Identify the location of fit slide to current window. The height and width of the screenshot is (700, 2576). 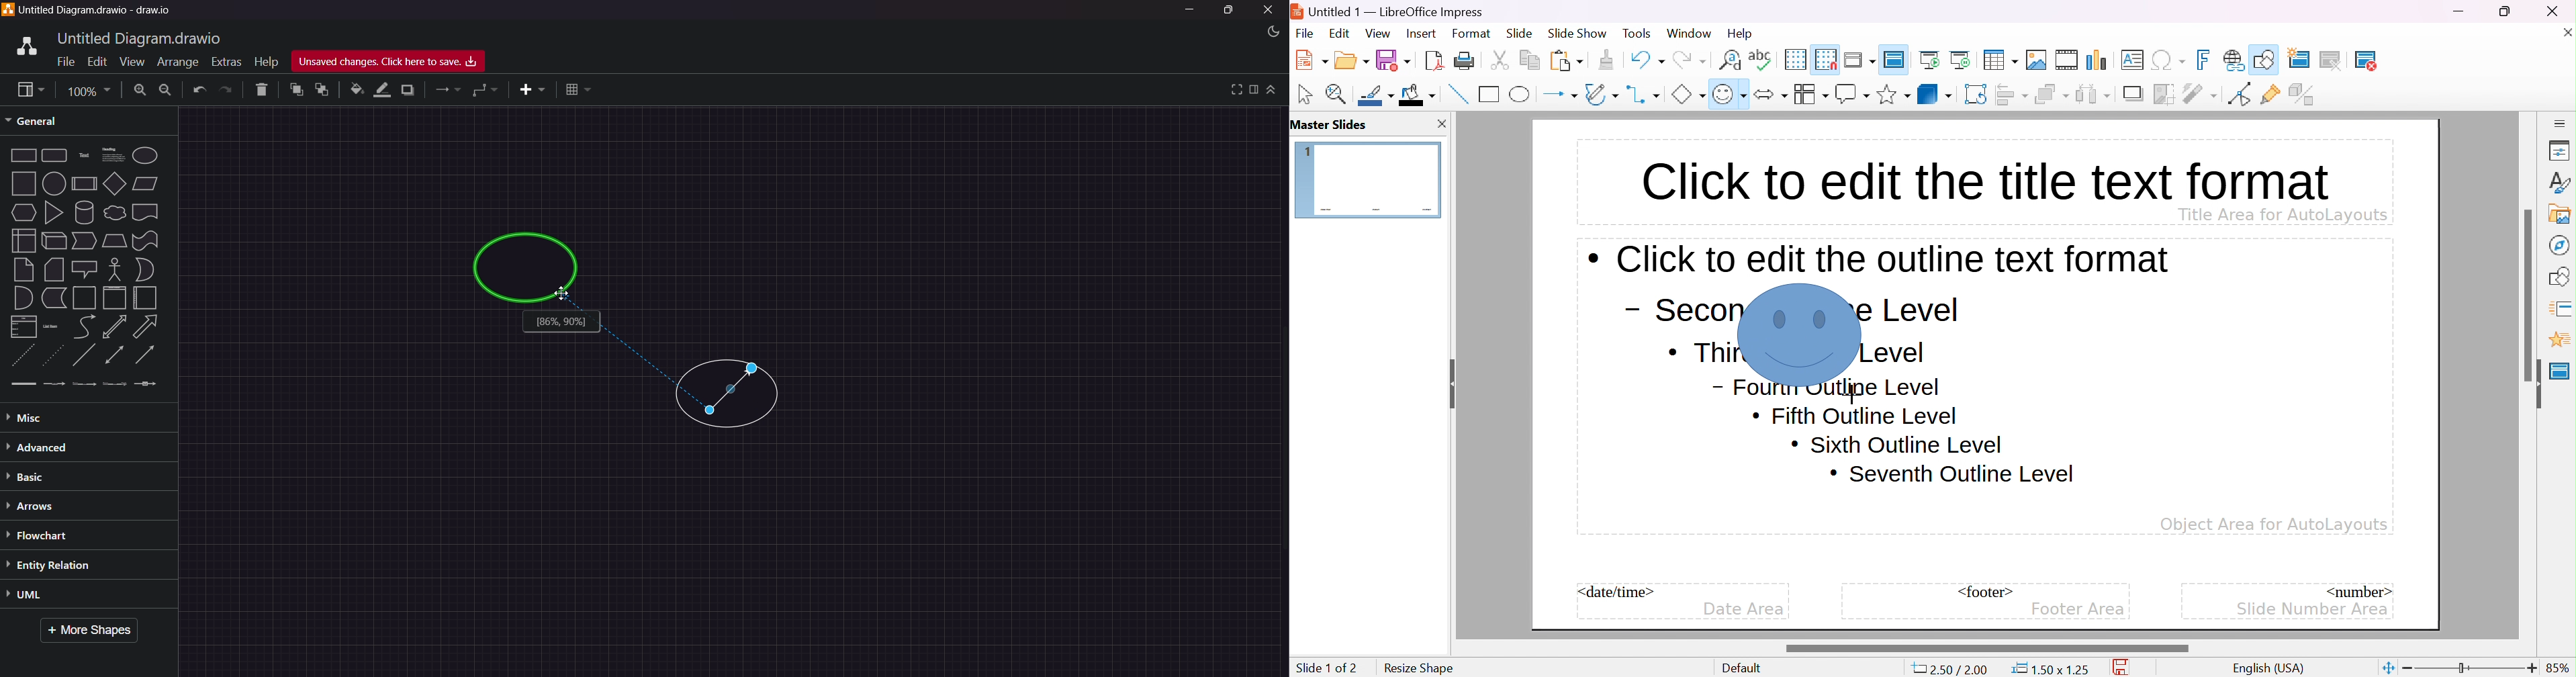
(2387, 667).